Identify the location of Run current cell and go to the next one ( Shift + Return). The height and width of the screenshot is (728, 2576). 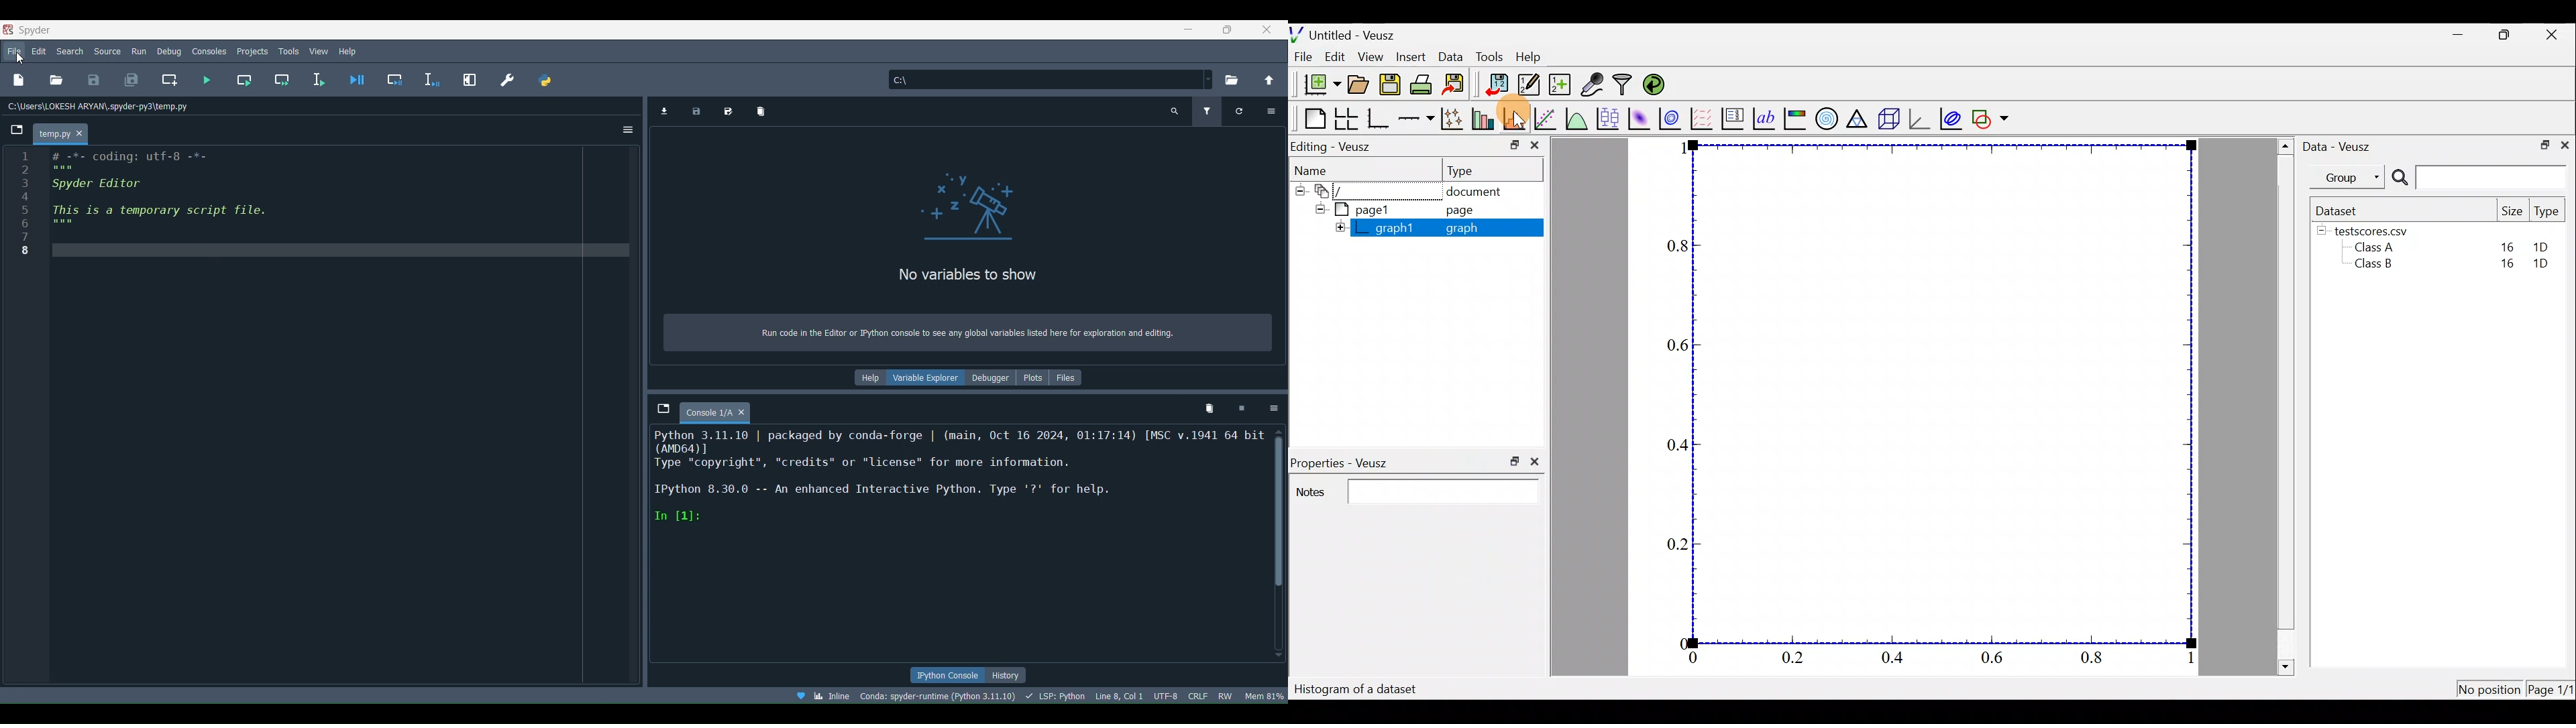
(277, 80).